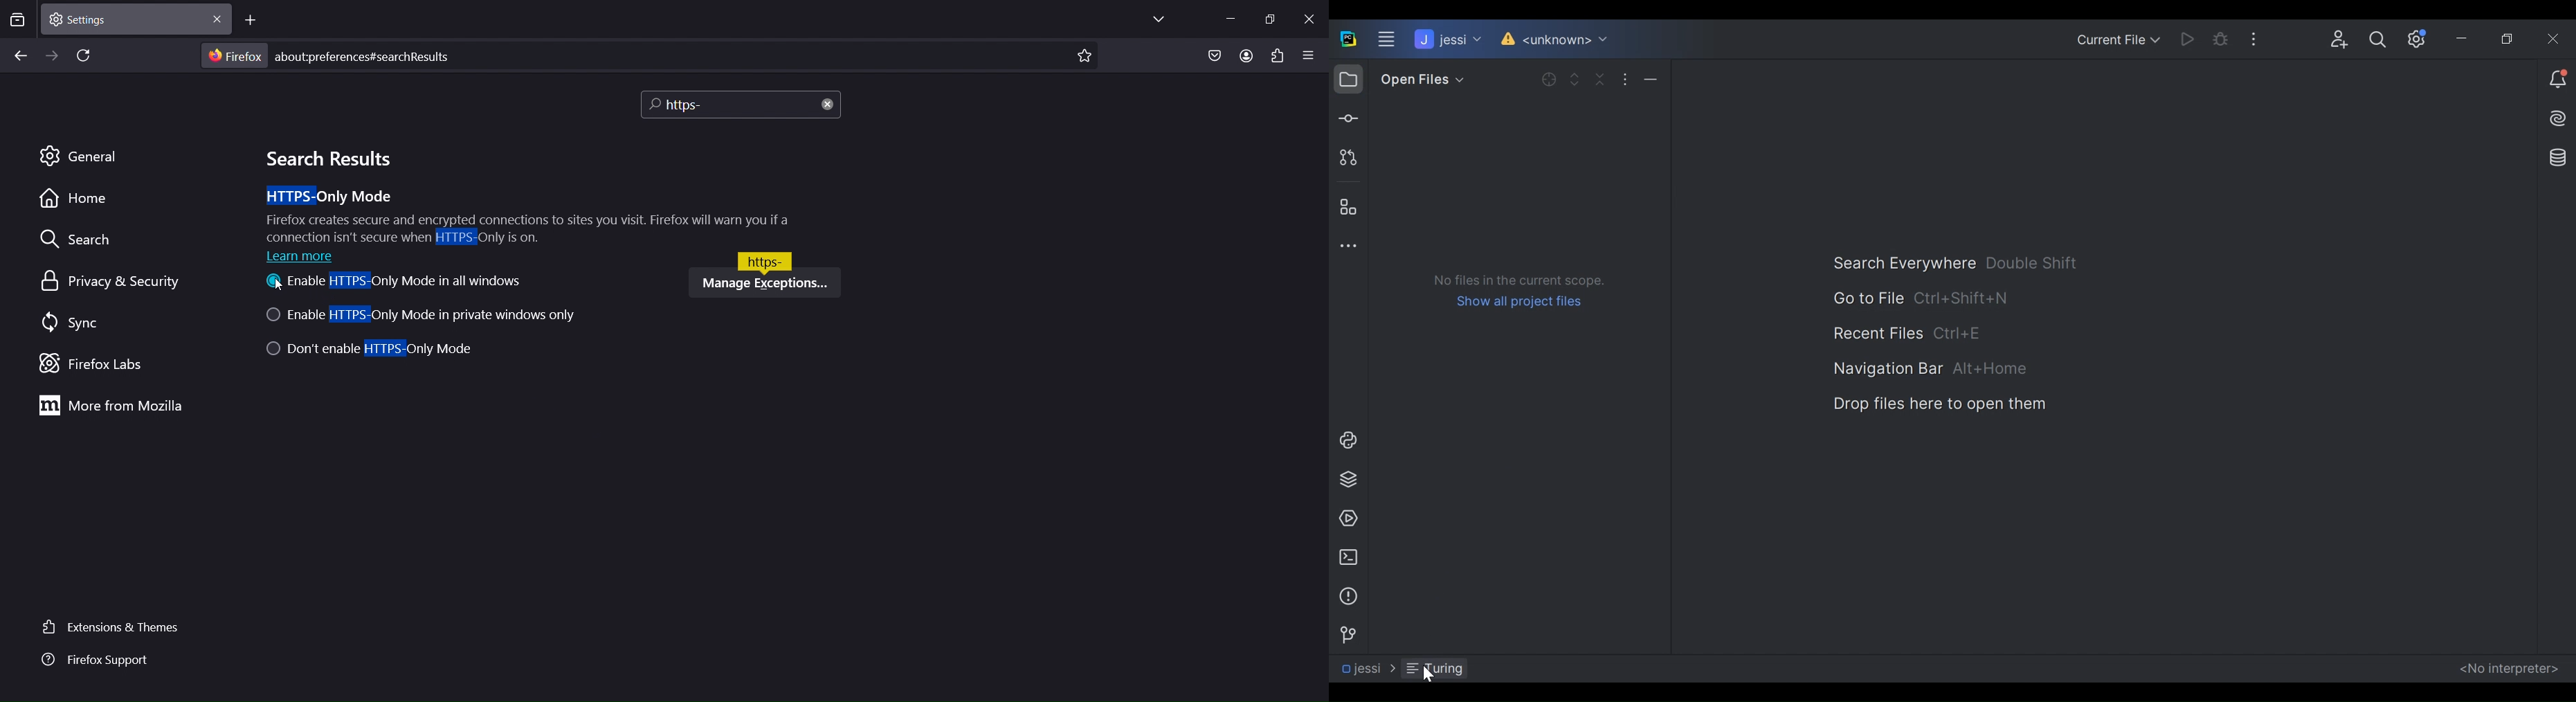  What do you see at coordinates (1575, 79) in the screenshot?
I see `Expand Selected` at bounding box center [1575, 79].